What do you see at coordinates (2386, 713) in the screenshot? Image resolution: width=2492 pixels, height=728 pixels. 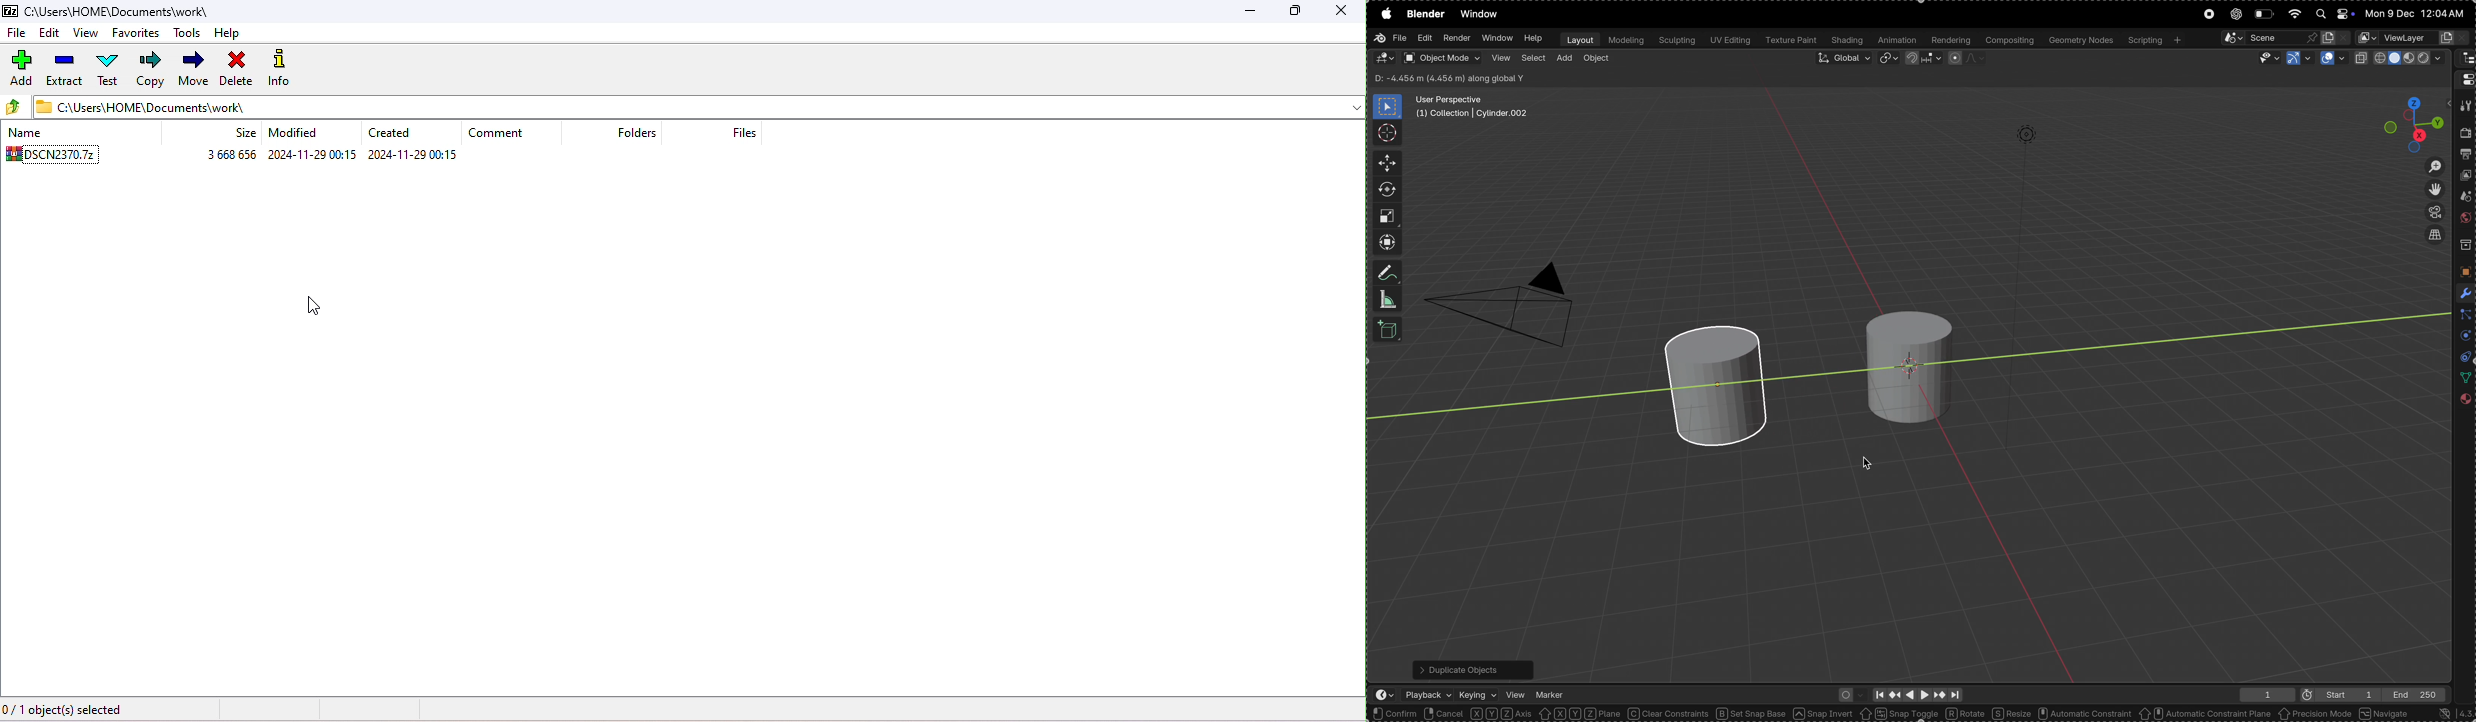 I see `navigate` at bounding box center [2386, 713].